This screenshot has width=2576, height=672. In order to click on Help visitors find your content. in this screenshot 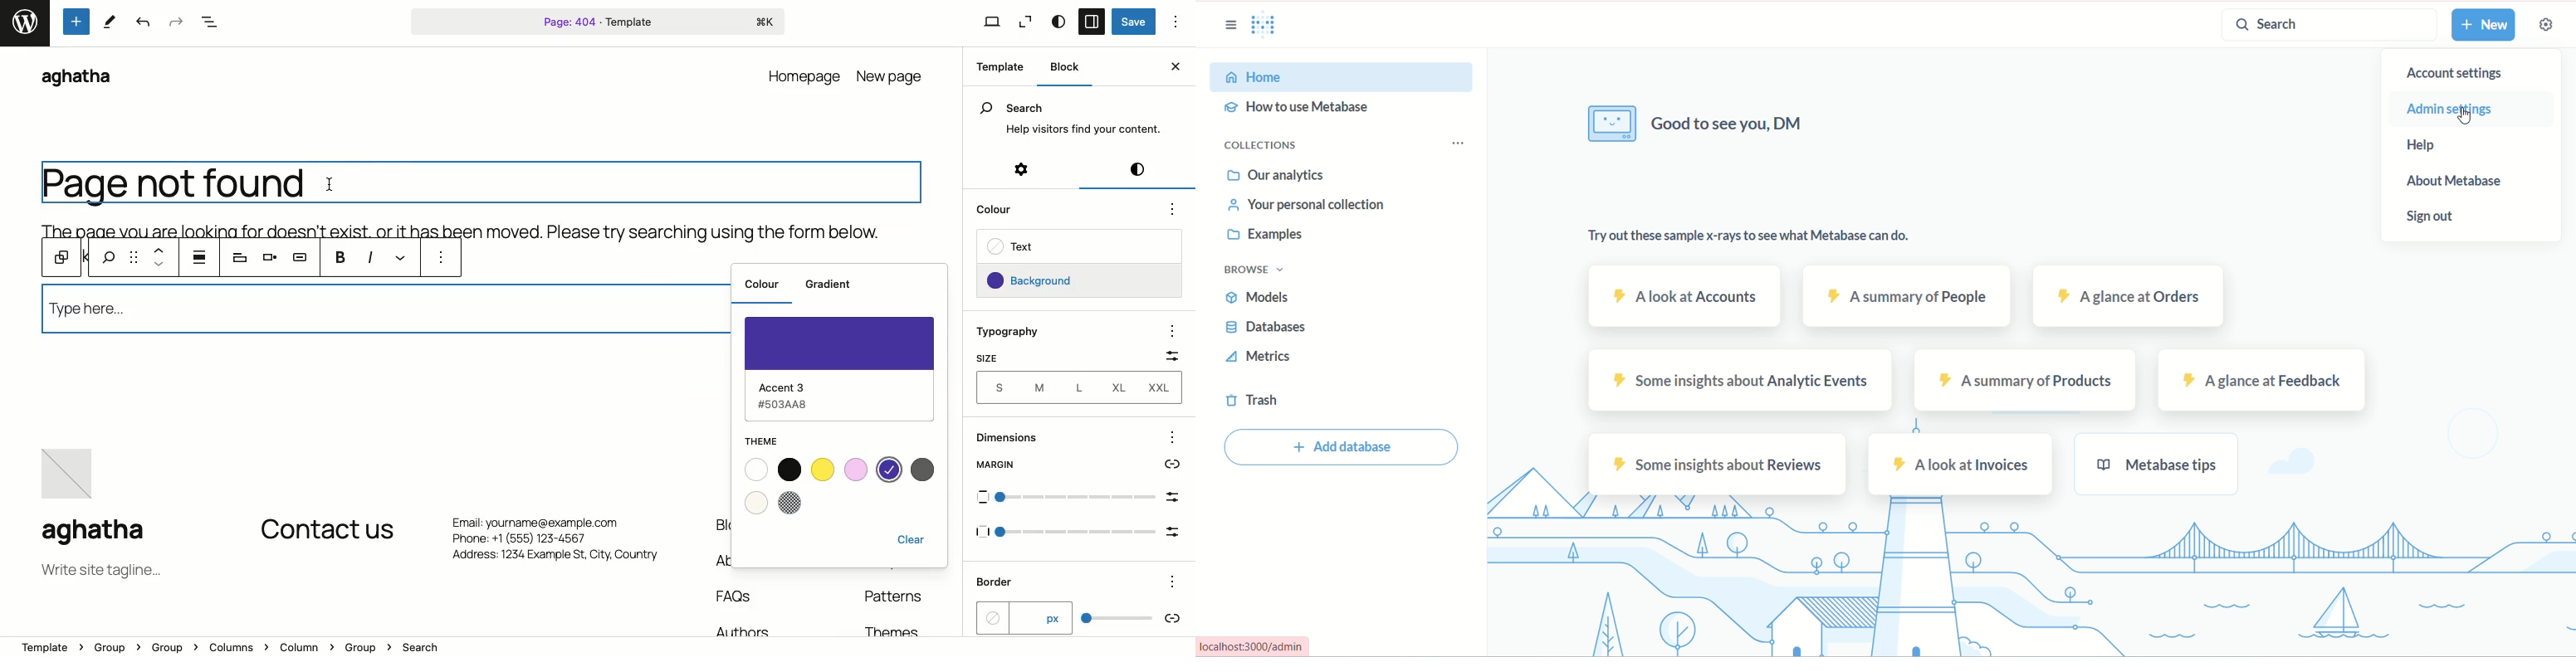, I will do `click(1083, 130)`.